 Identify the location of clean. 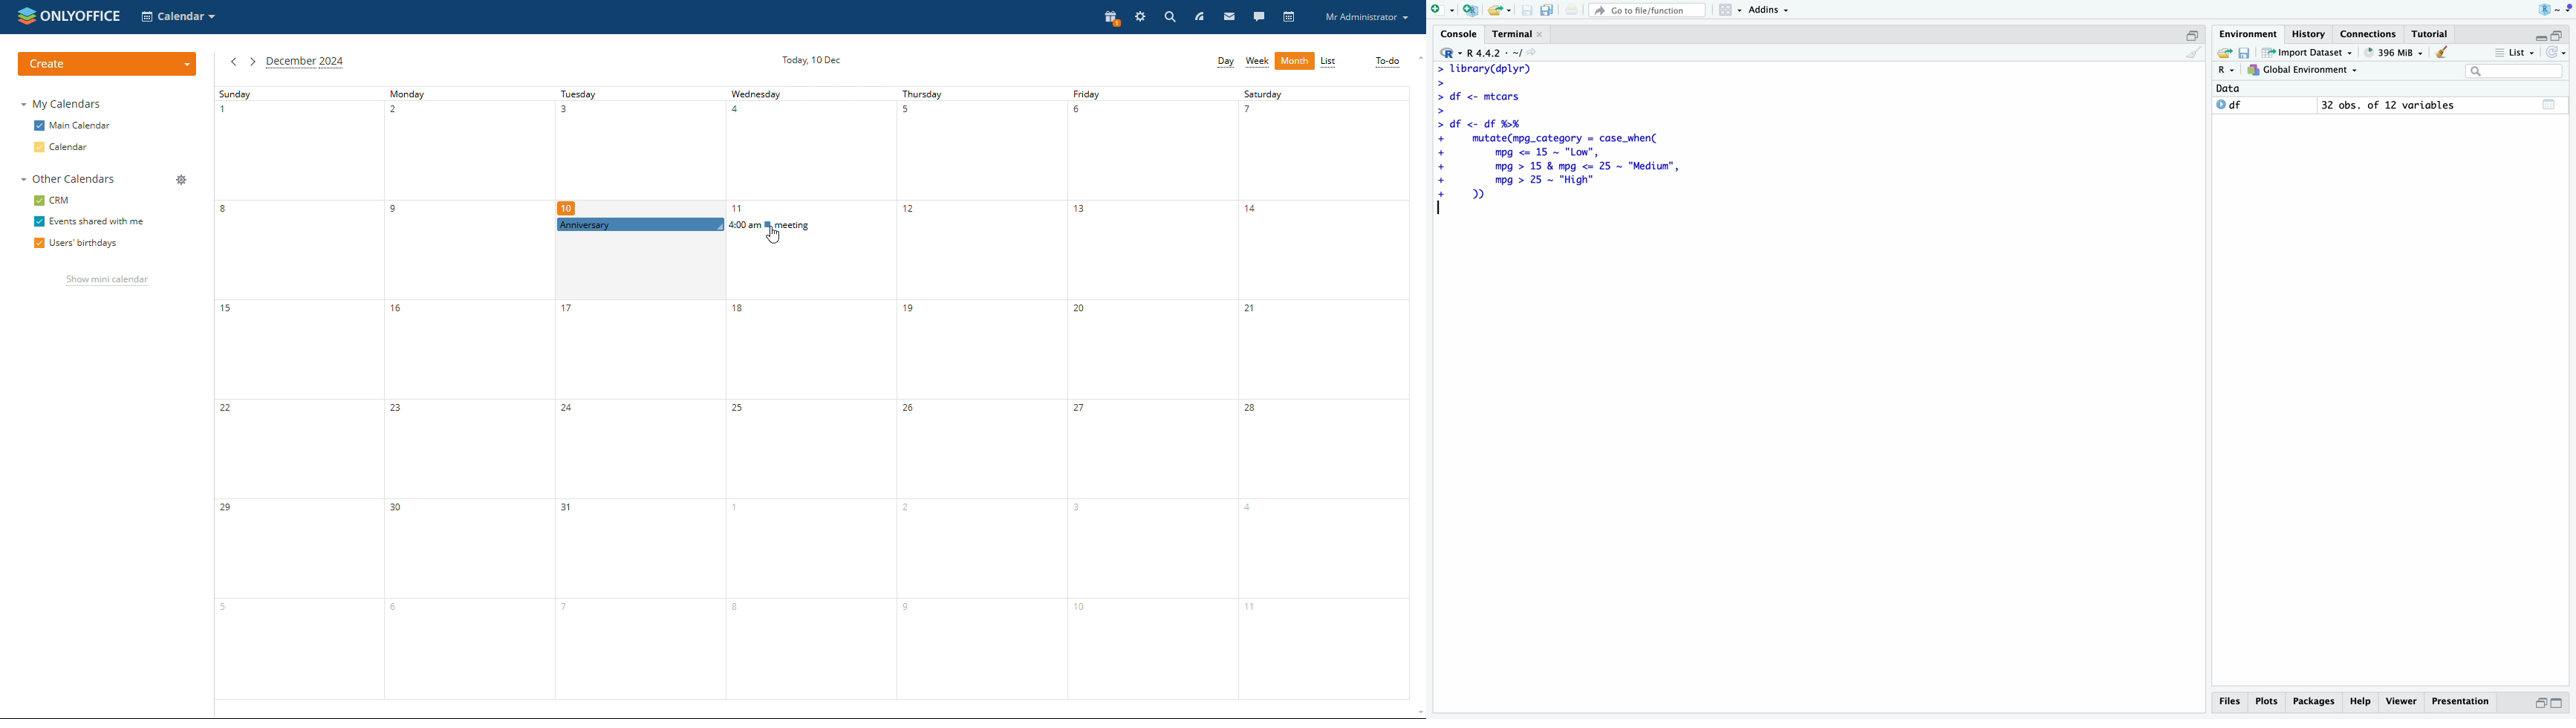
(2194, 52).